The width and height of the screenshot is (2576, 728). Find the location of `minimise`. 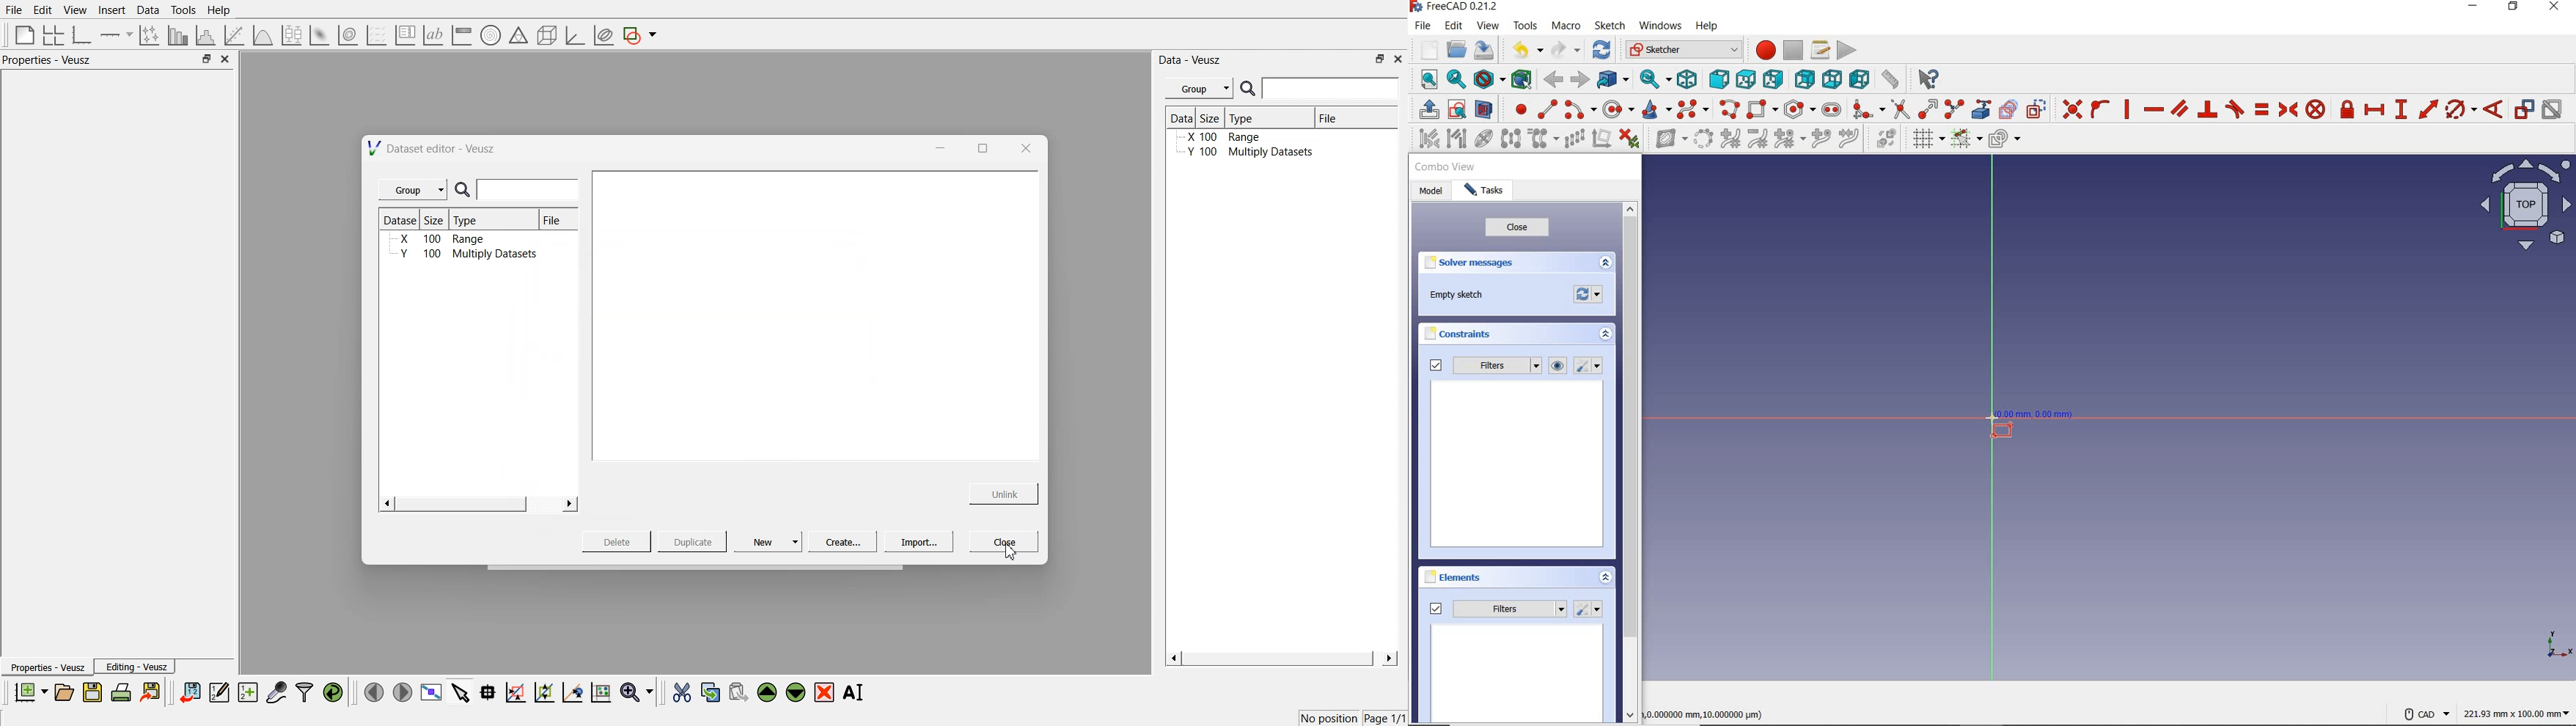

minimise is located at coordinates (936, 147).